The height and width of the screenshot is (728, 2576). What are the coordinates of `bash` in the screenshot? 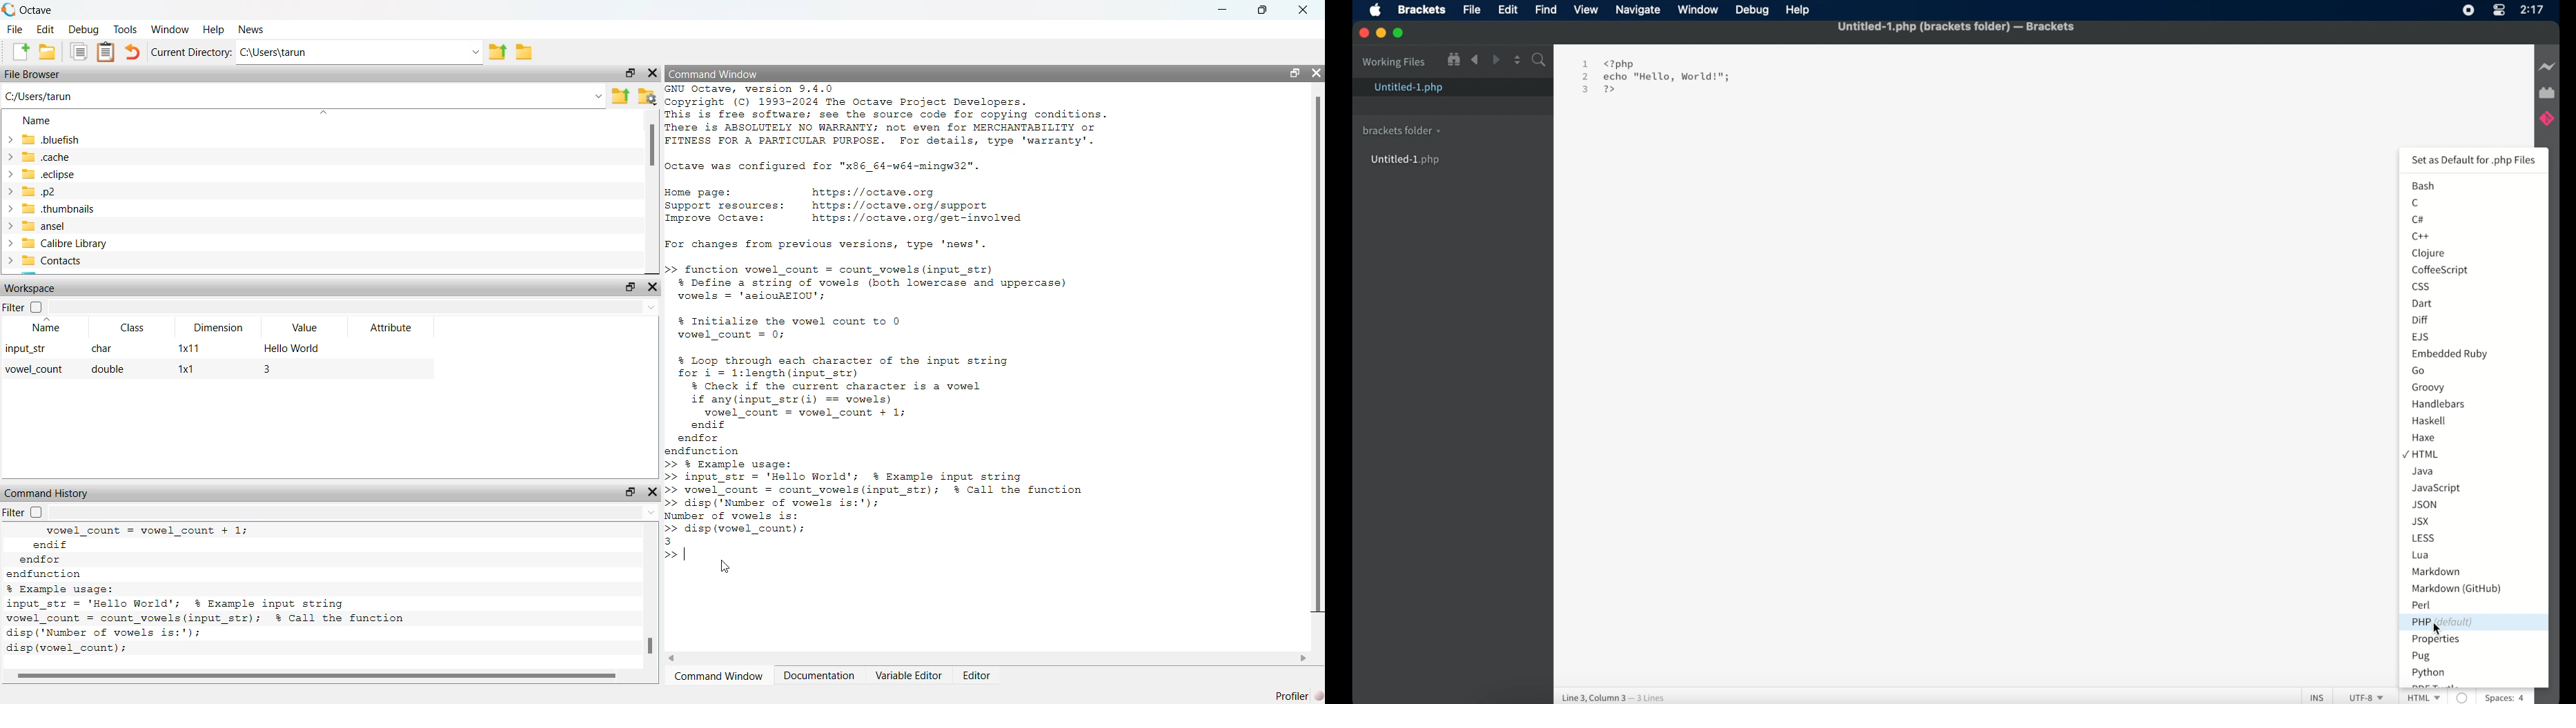 It's located at (2425, 186).